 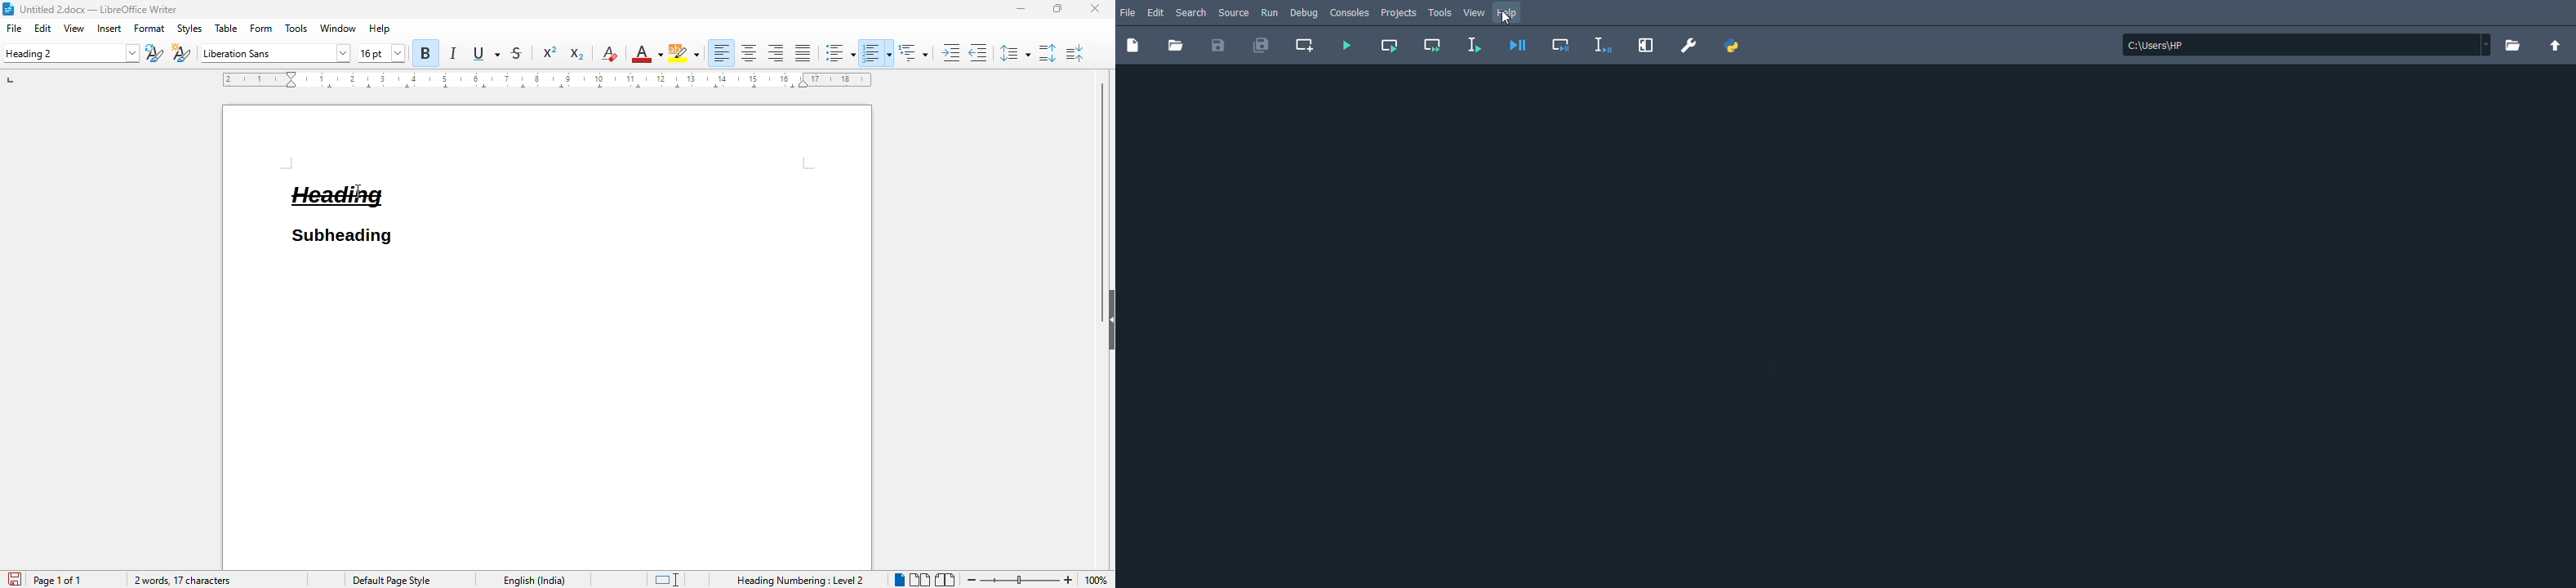 I want to click on strikethrough, so click(x=517, y=52).